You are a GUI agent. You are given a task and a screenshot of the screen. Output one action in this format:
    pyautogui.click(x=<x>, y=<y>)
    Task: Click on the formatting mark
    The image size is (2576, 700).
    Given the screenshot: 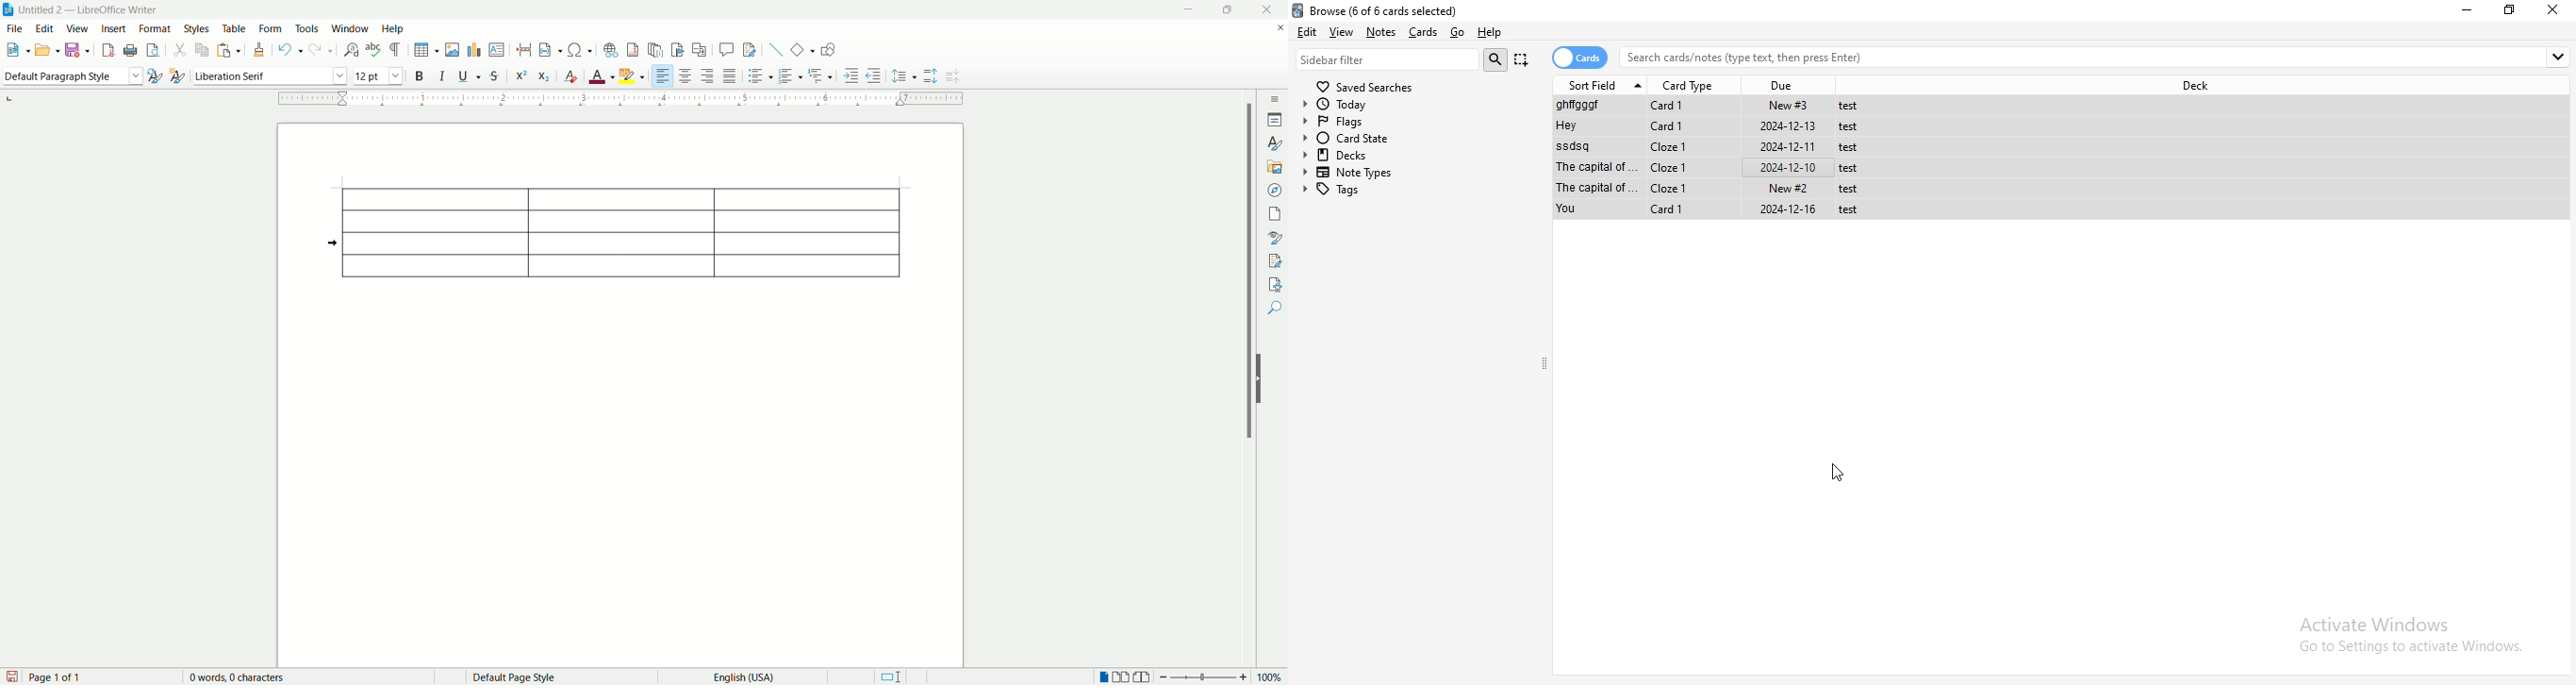 What is the action you would take?
    pyautogui.click(x=397, y=49)
    